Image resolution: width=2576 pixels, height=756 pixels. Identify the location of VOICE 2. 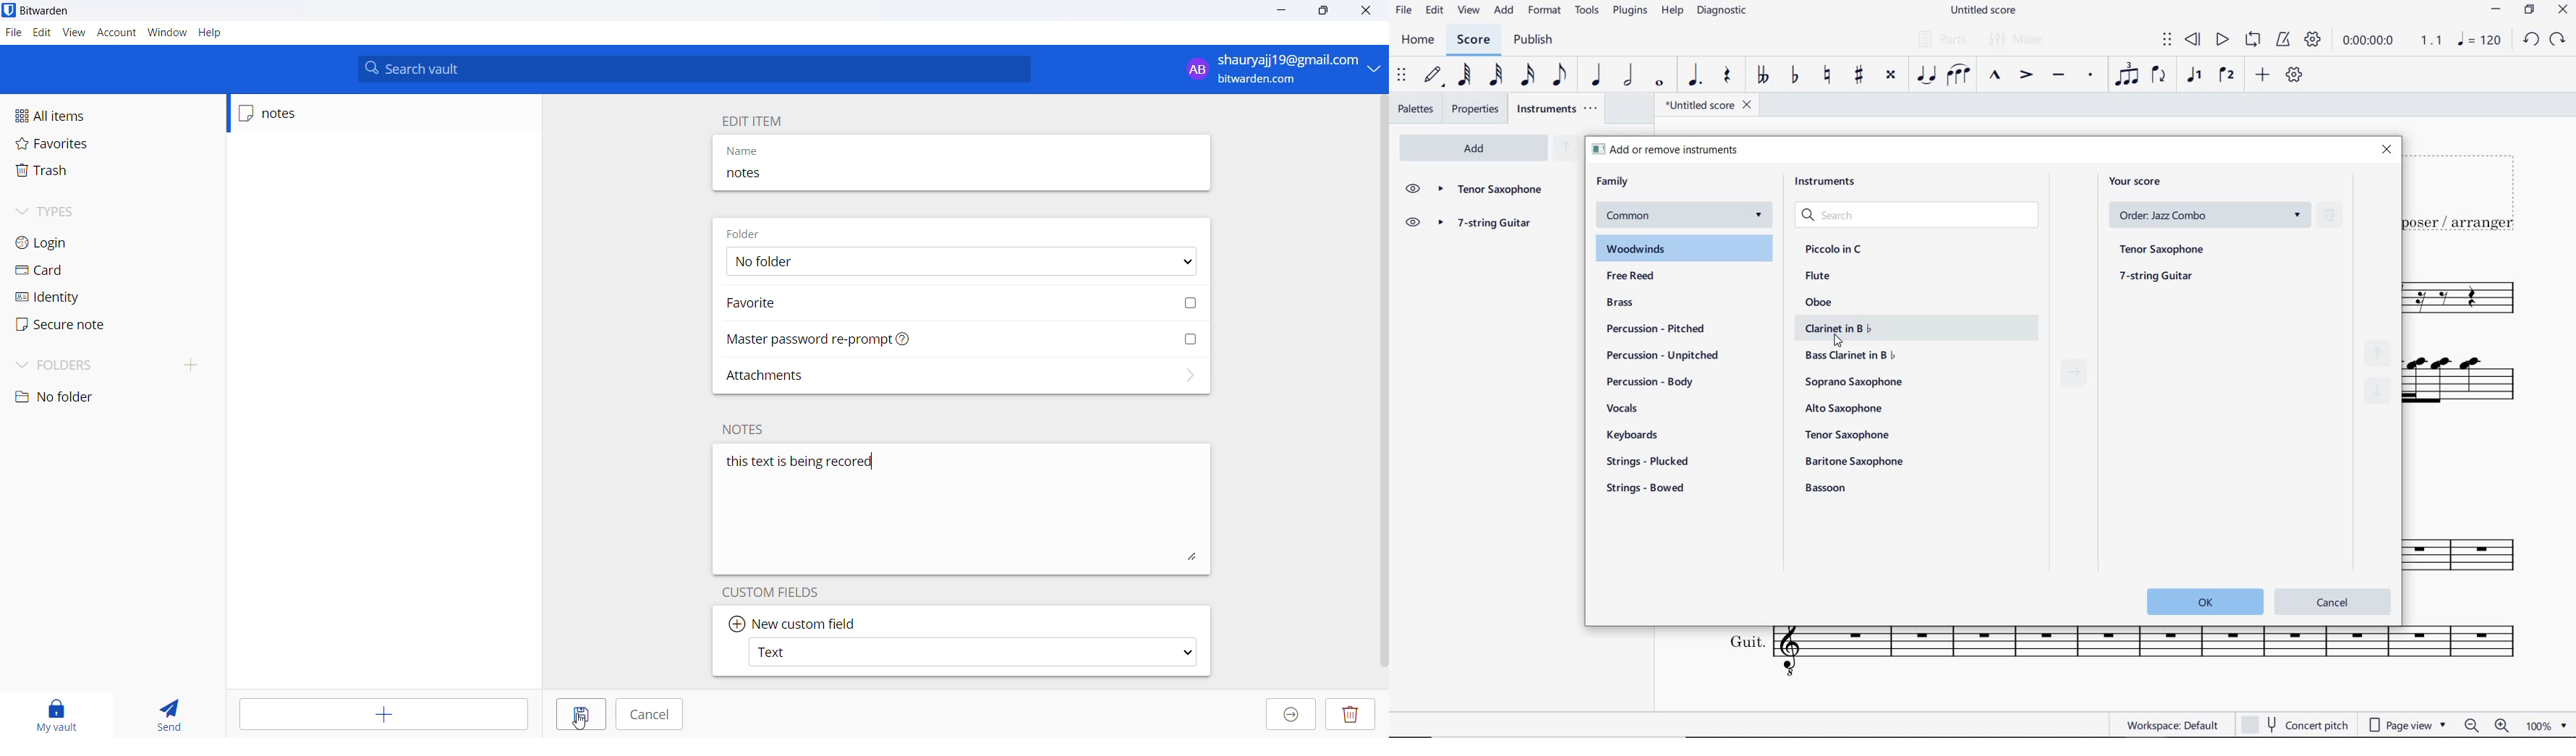
(2229, 76).